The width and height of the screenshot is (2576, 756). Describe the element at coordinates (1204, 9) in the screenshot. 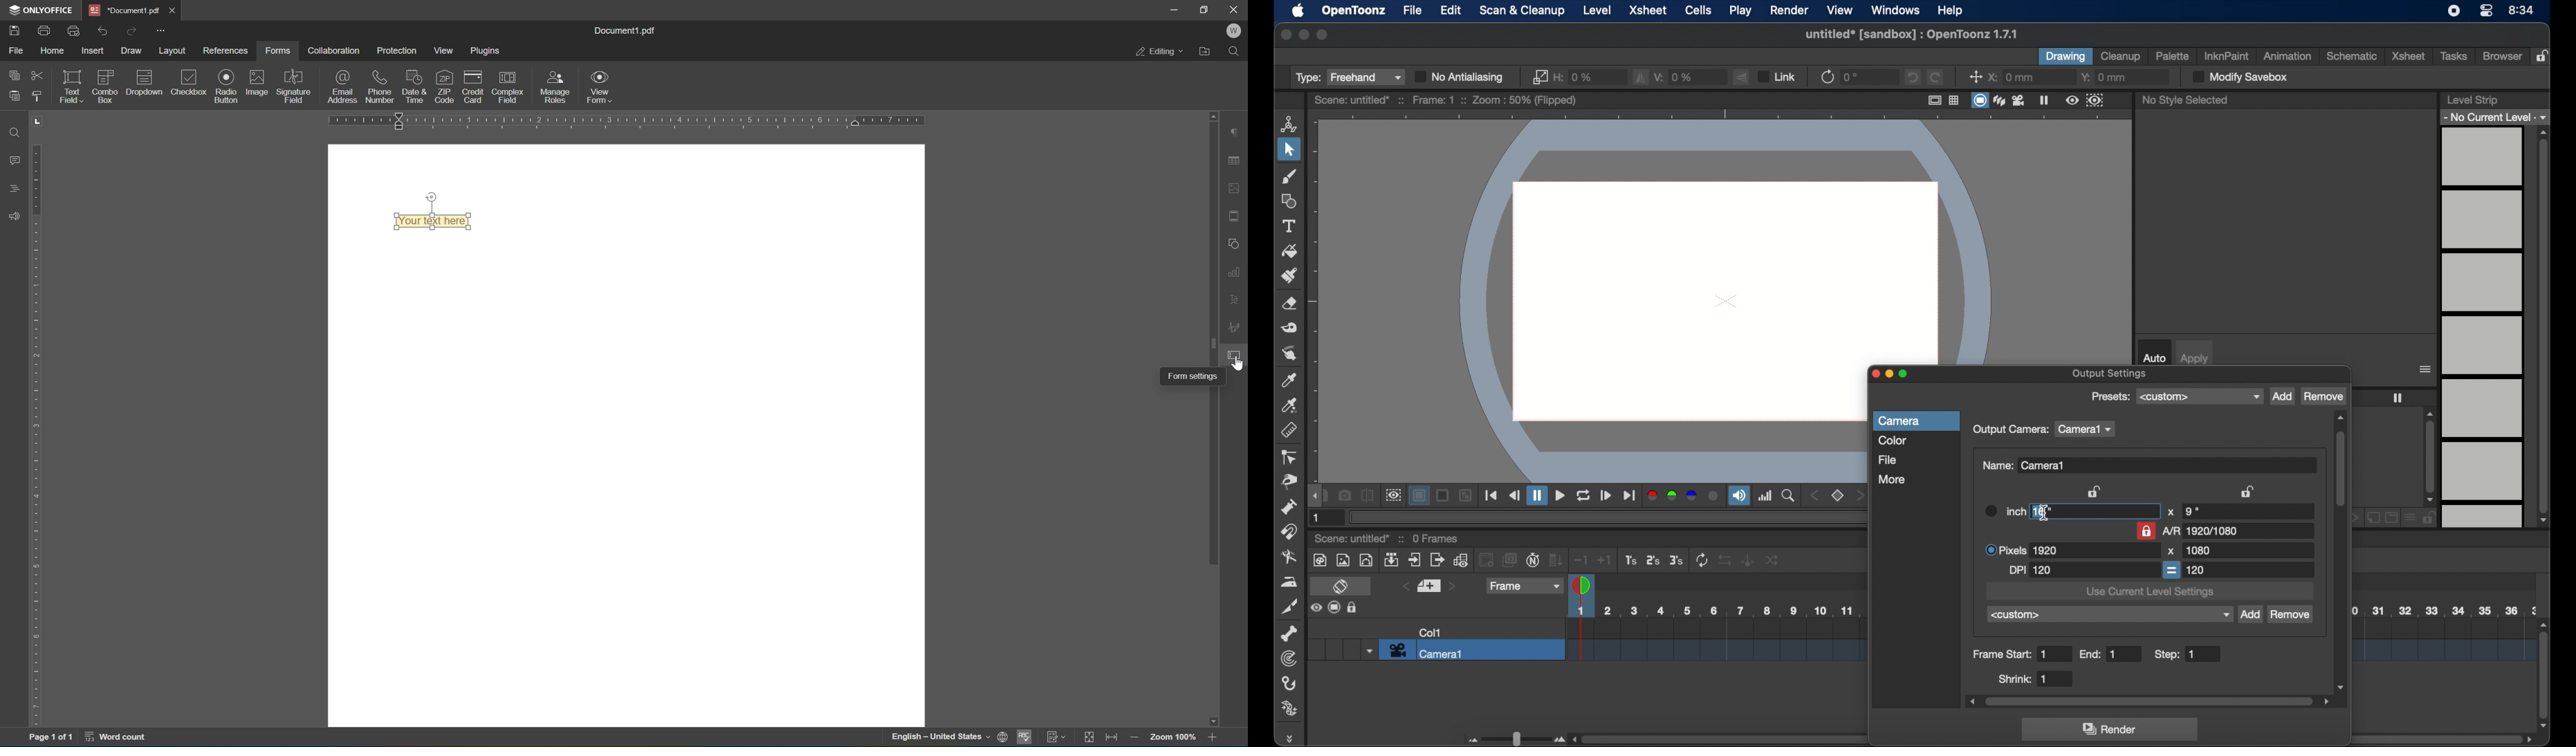

I see `restore down` at that location.